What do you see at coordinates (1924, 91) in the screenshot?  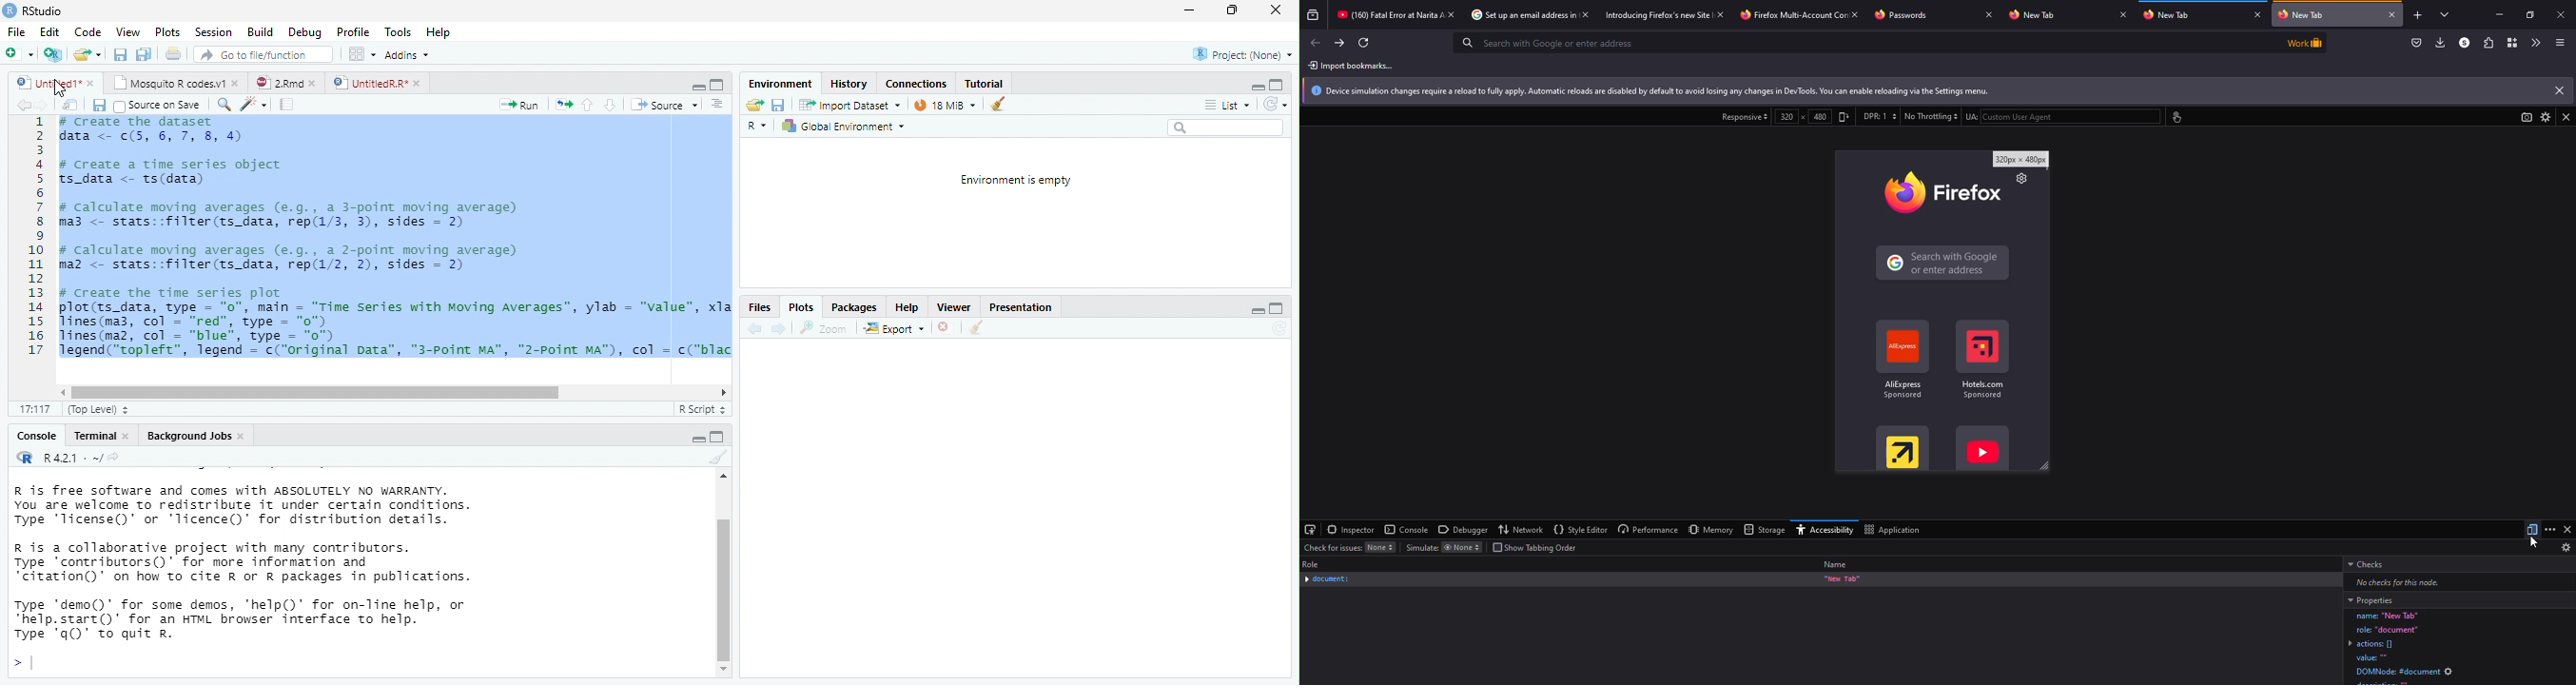 I see `Notification` at bounding box center [1924, 91].